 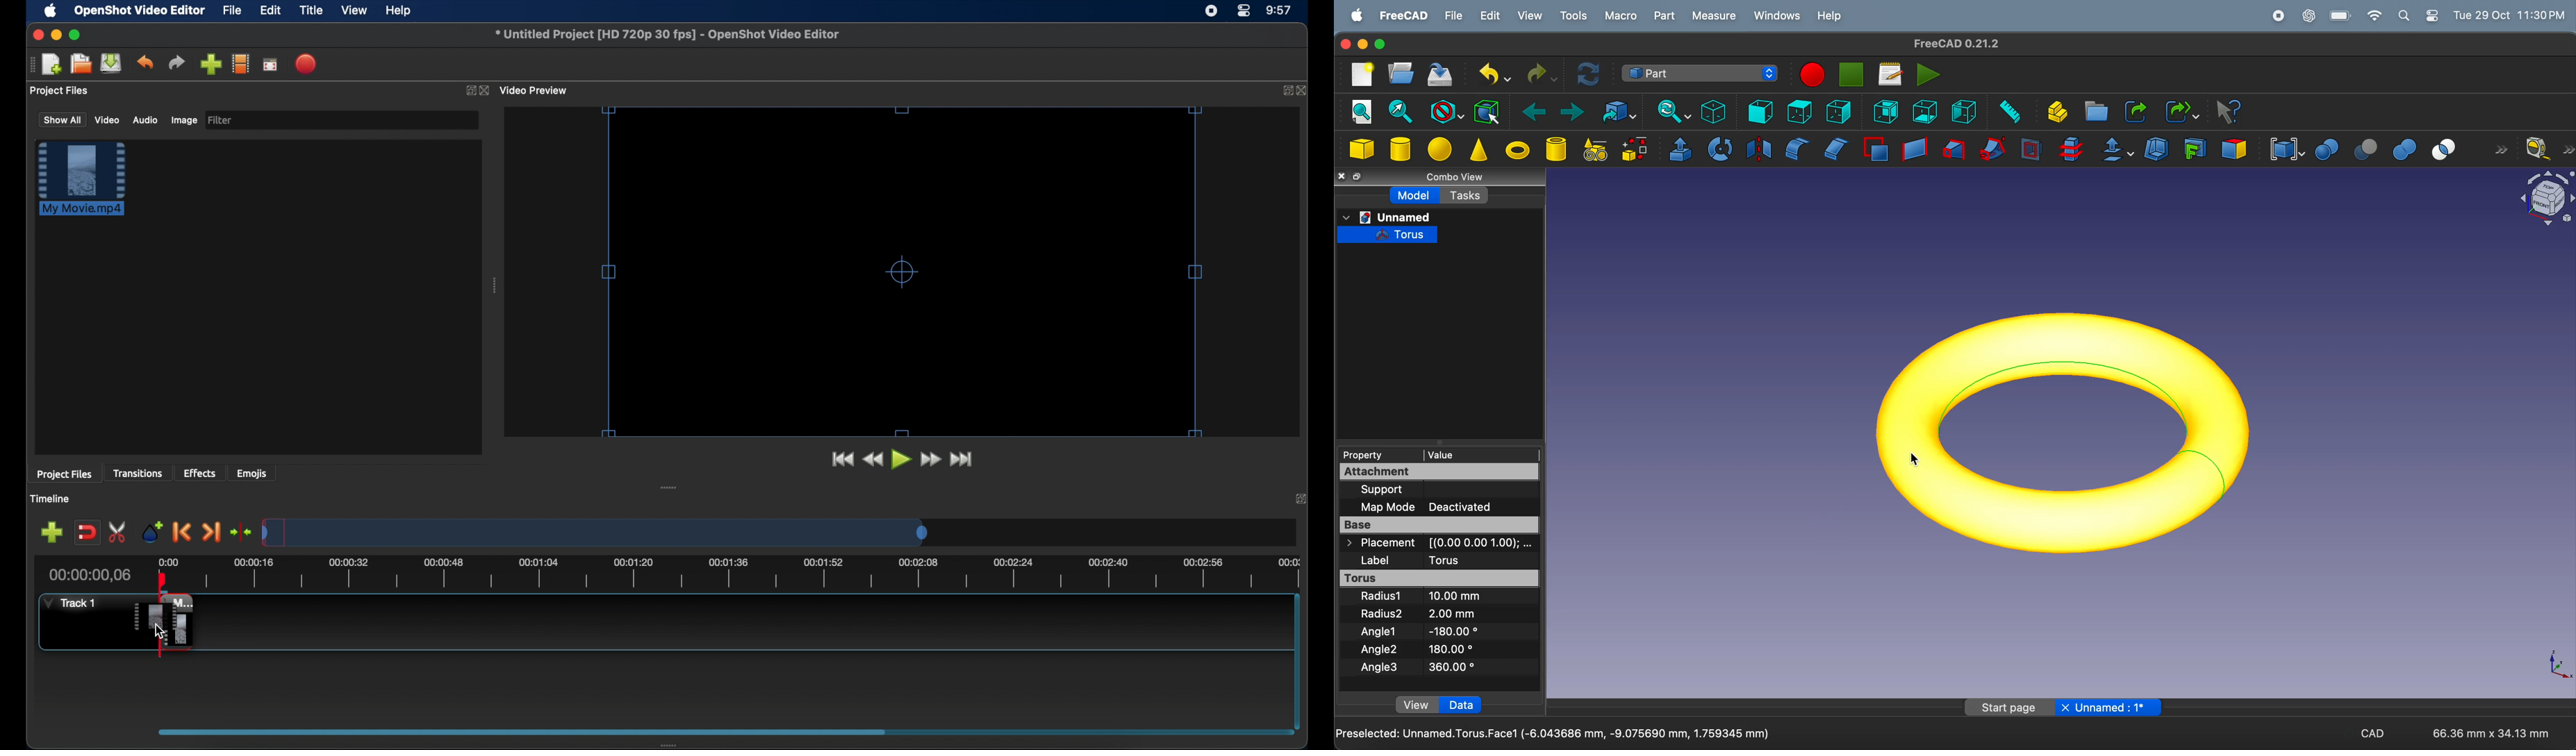 I want to click on intersection, so click(x=2448, y=149).